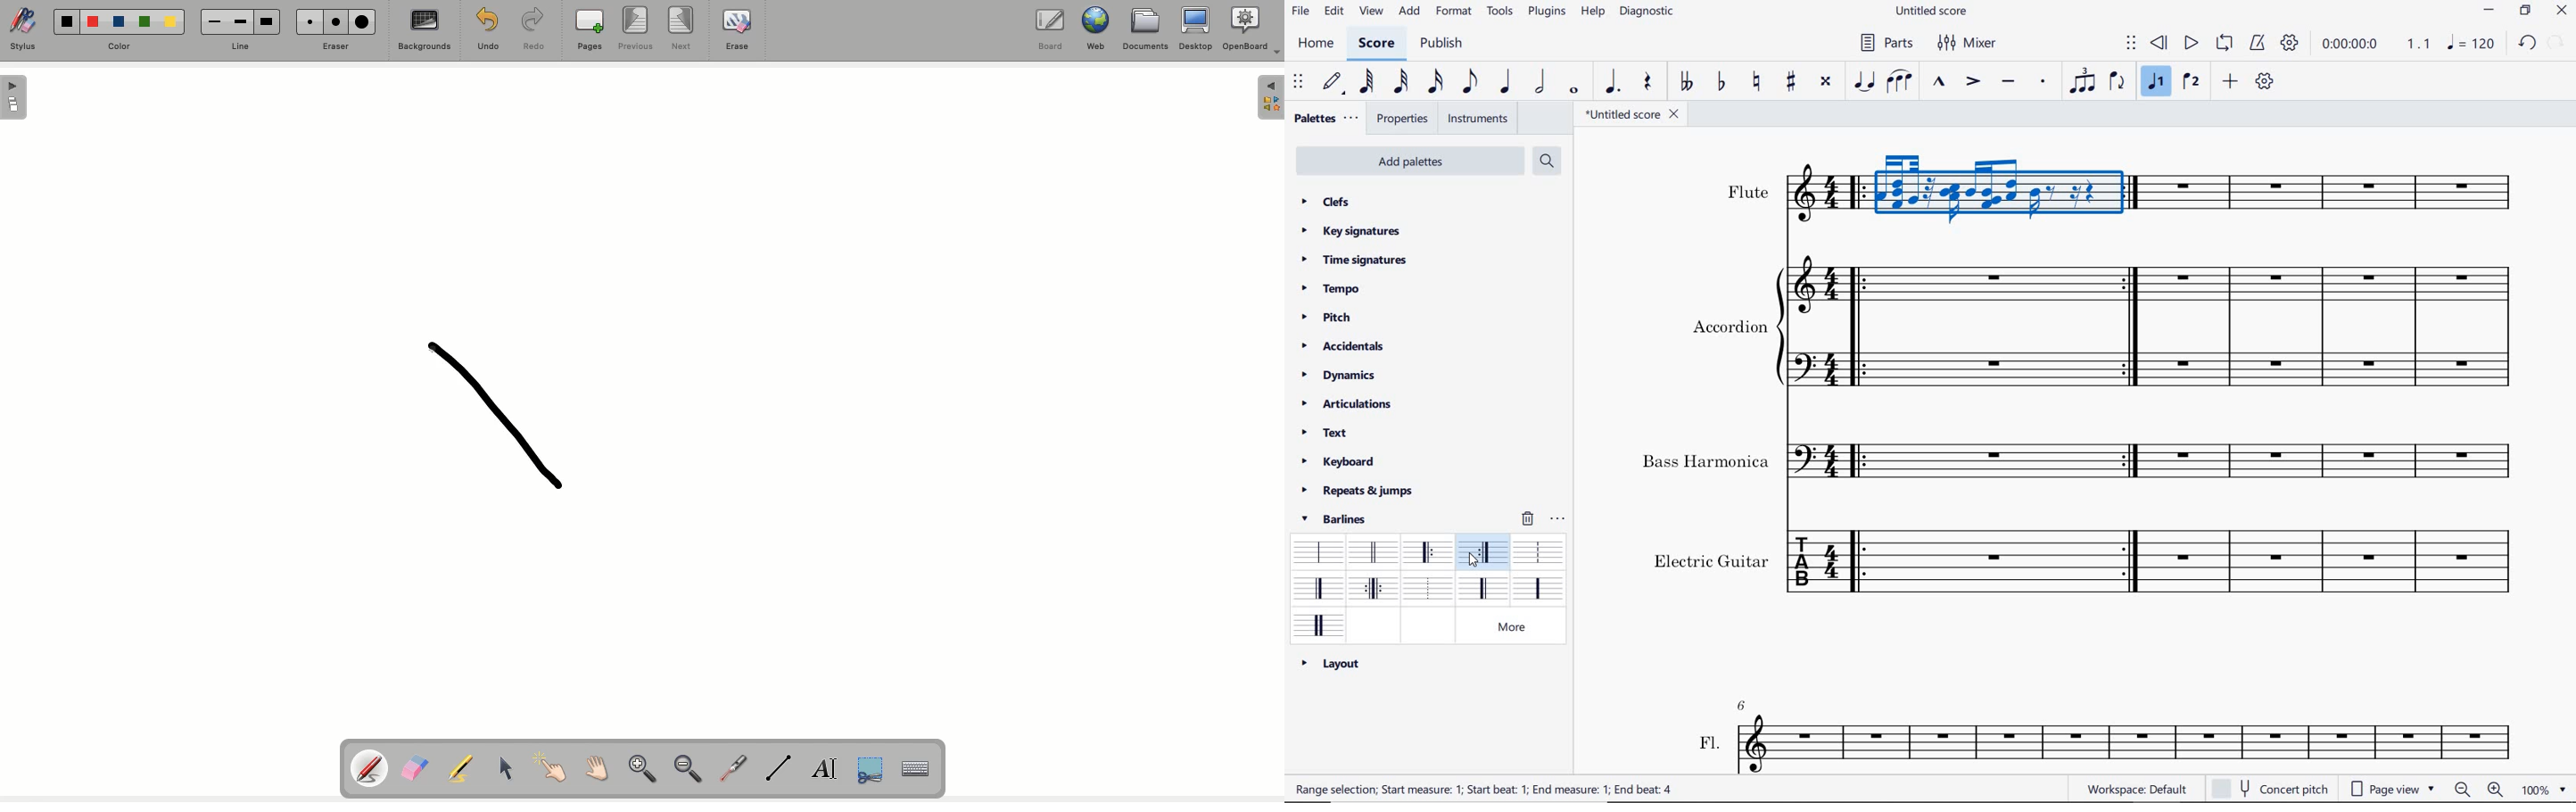  Describe the element at coordinates (2157, 84) in the screenshot. I see `voice 1` at that location.